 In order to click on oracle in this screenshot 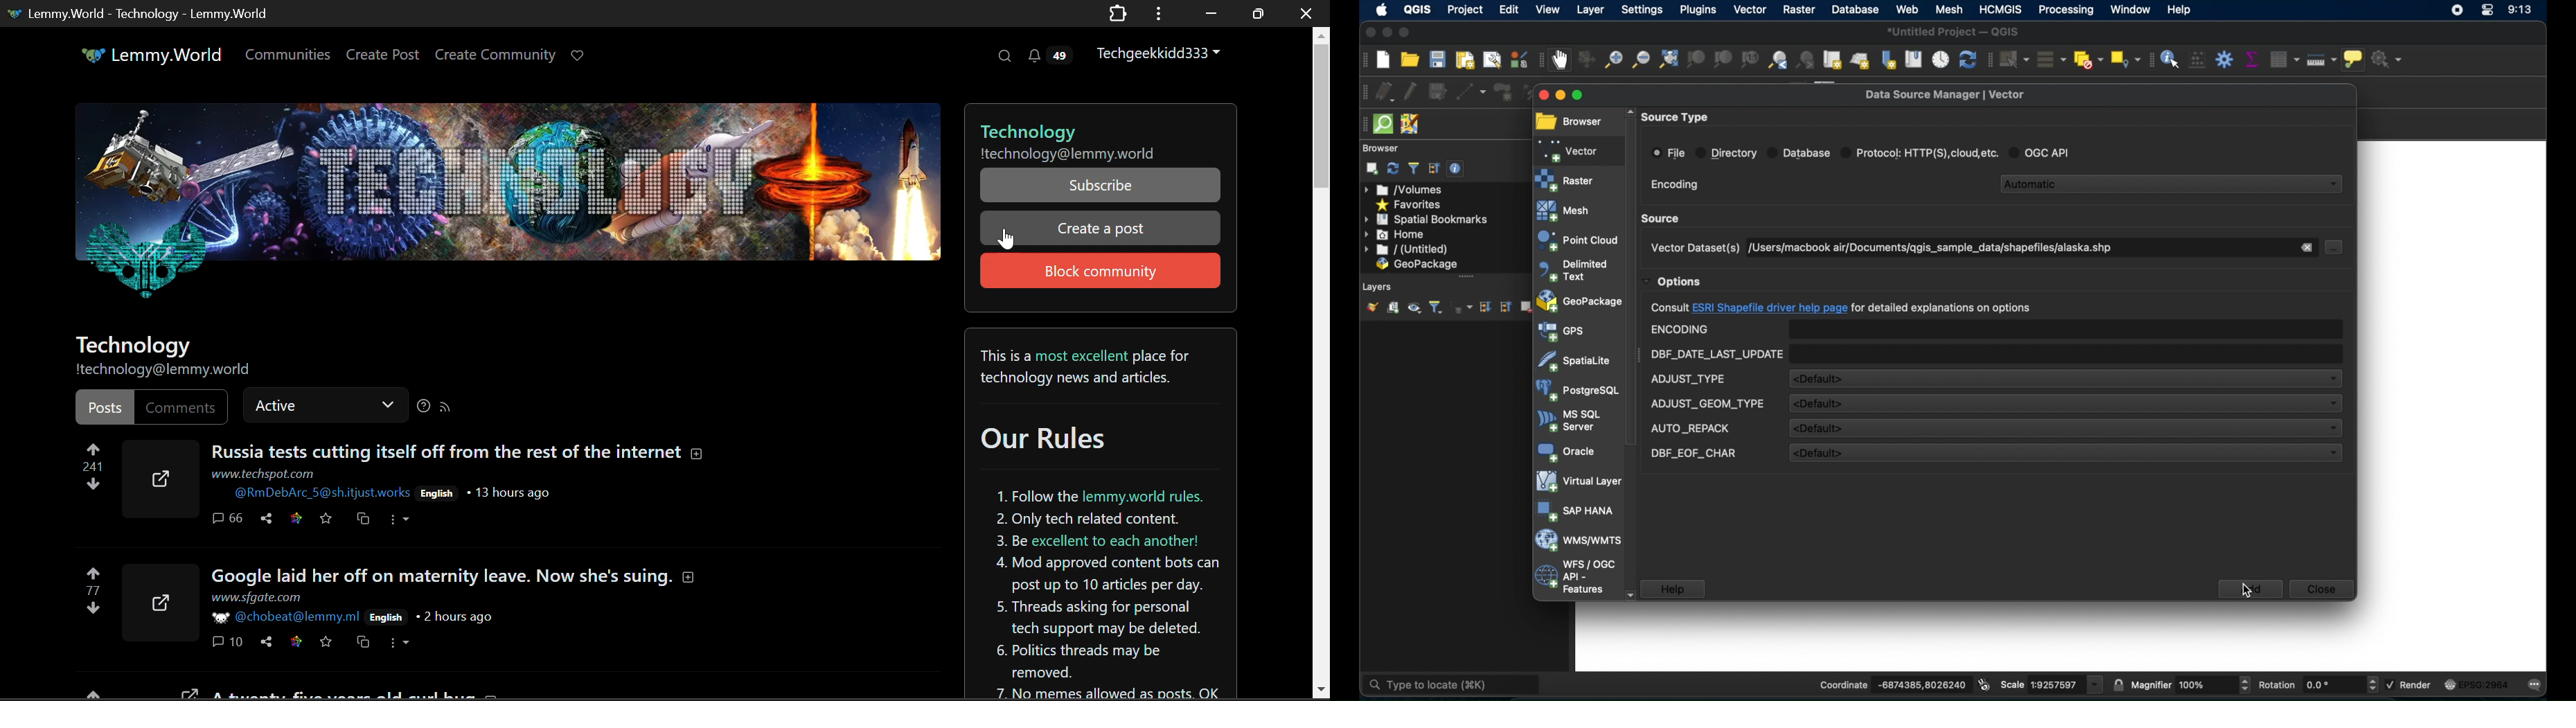, I will do `click(1564, 451)`.